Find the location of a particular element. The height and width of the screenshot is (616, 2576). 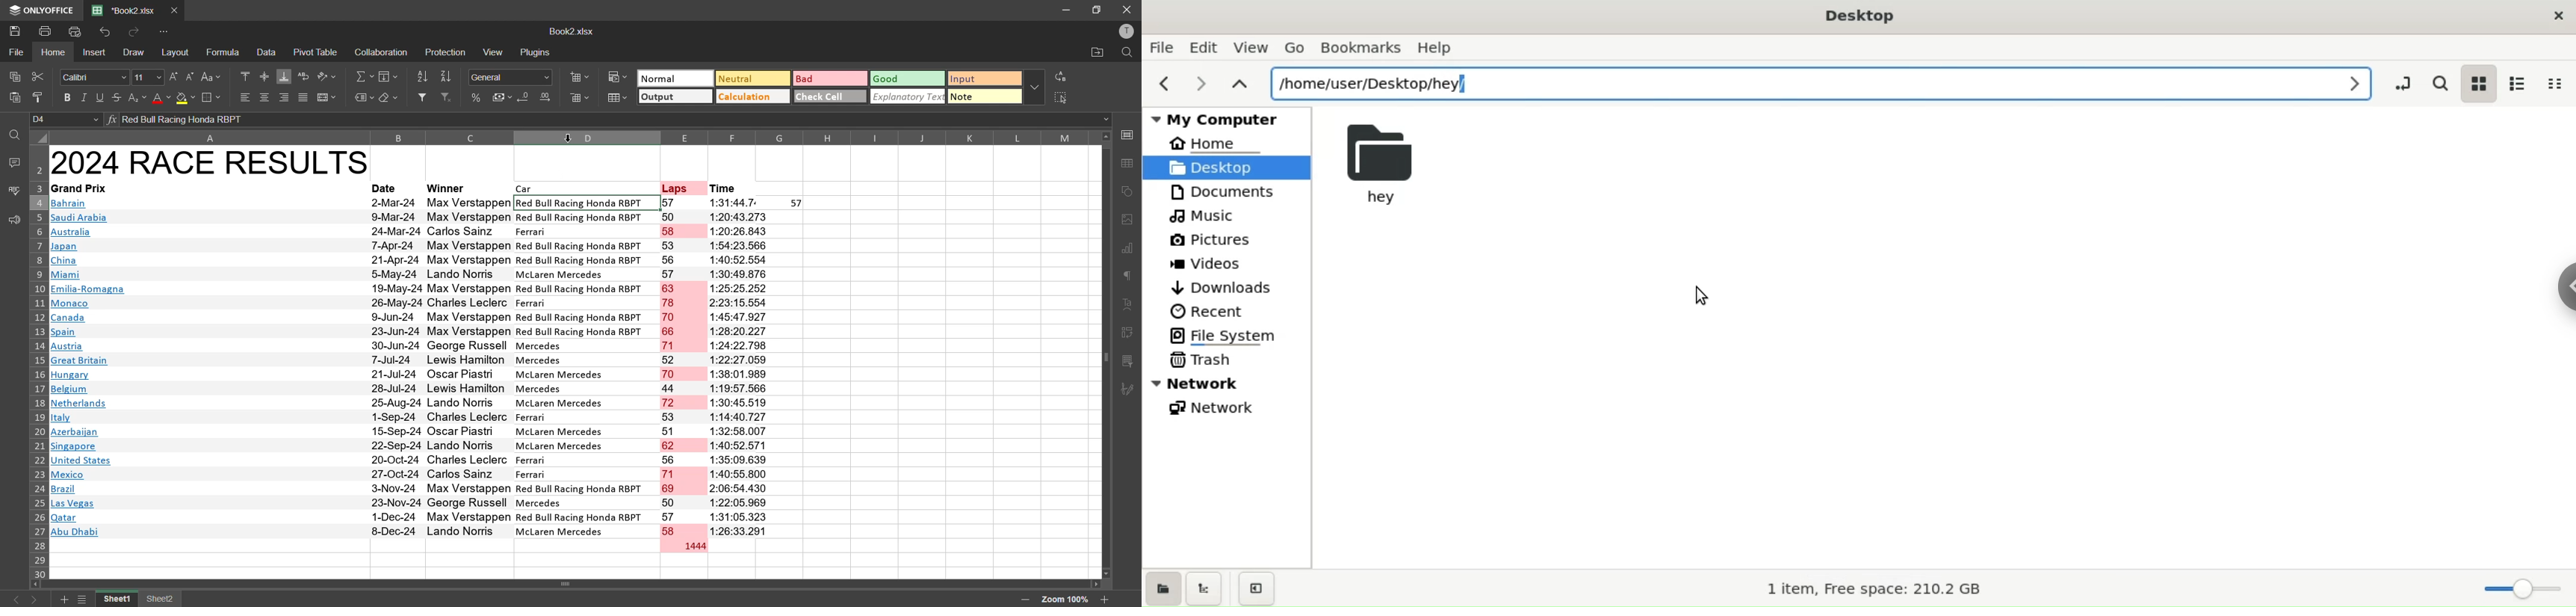

cursor is located at coordinates (569, 137).